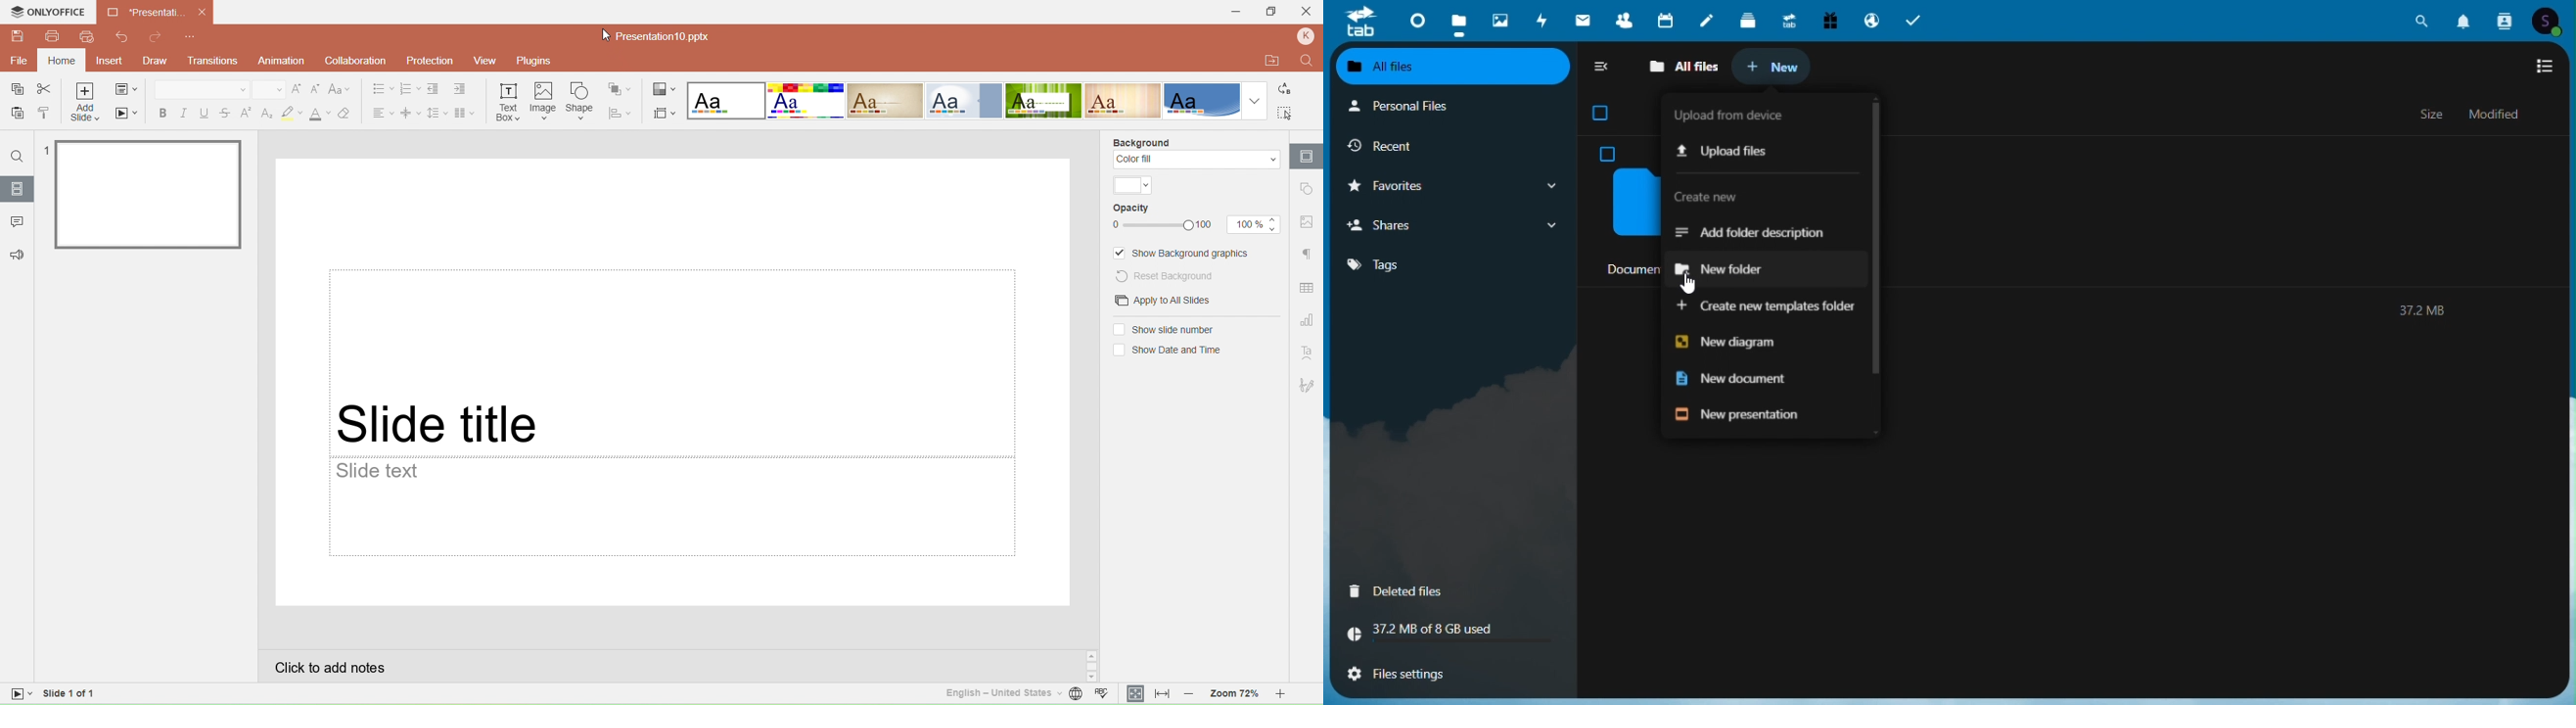 Image resolution: width=2576 pixels, height=728 pixels. Describe the element at coordinates (509, 100) in the screenshot. I see `Insert text box` at that location.